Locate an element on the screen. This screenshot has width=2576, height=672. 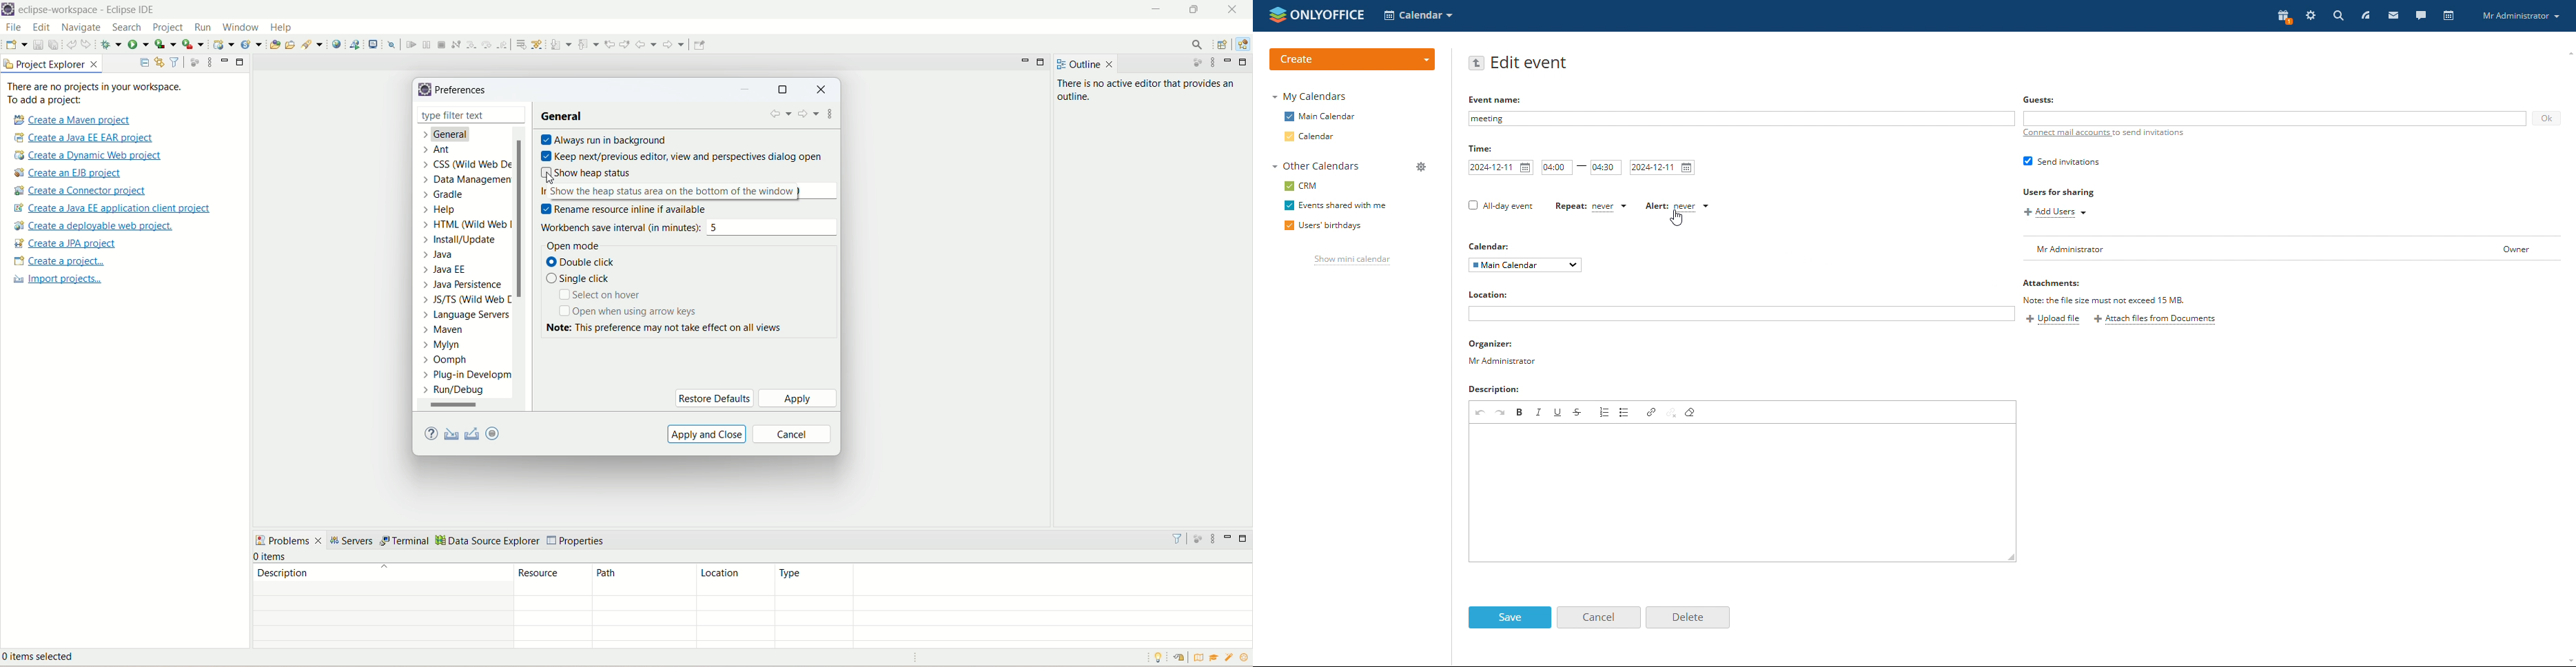
Note: This preference may not take effect on all views is located at coordinates (679, 328).